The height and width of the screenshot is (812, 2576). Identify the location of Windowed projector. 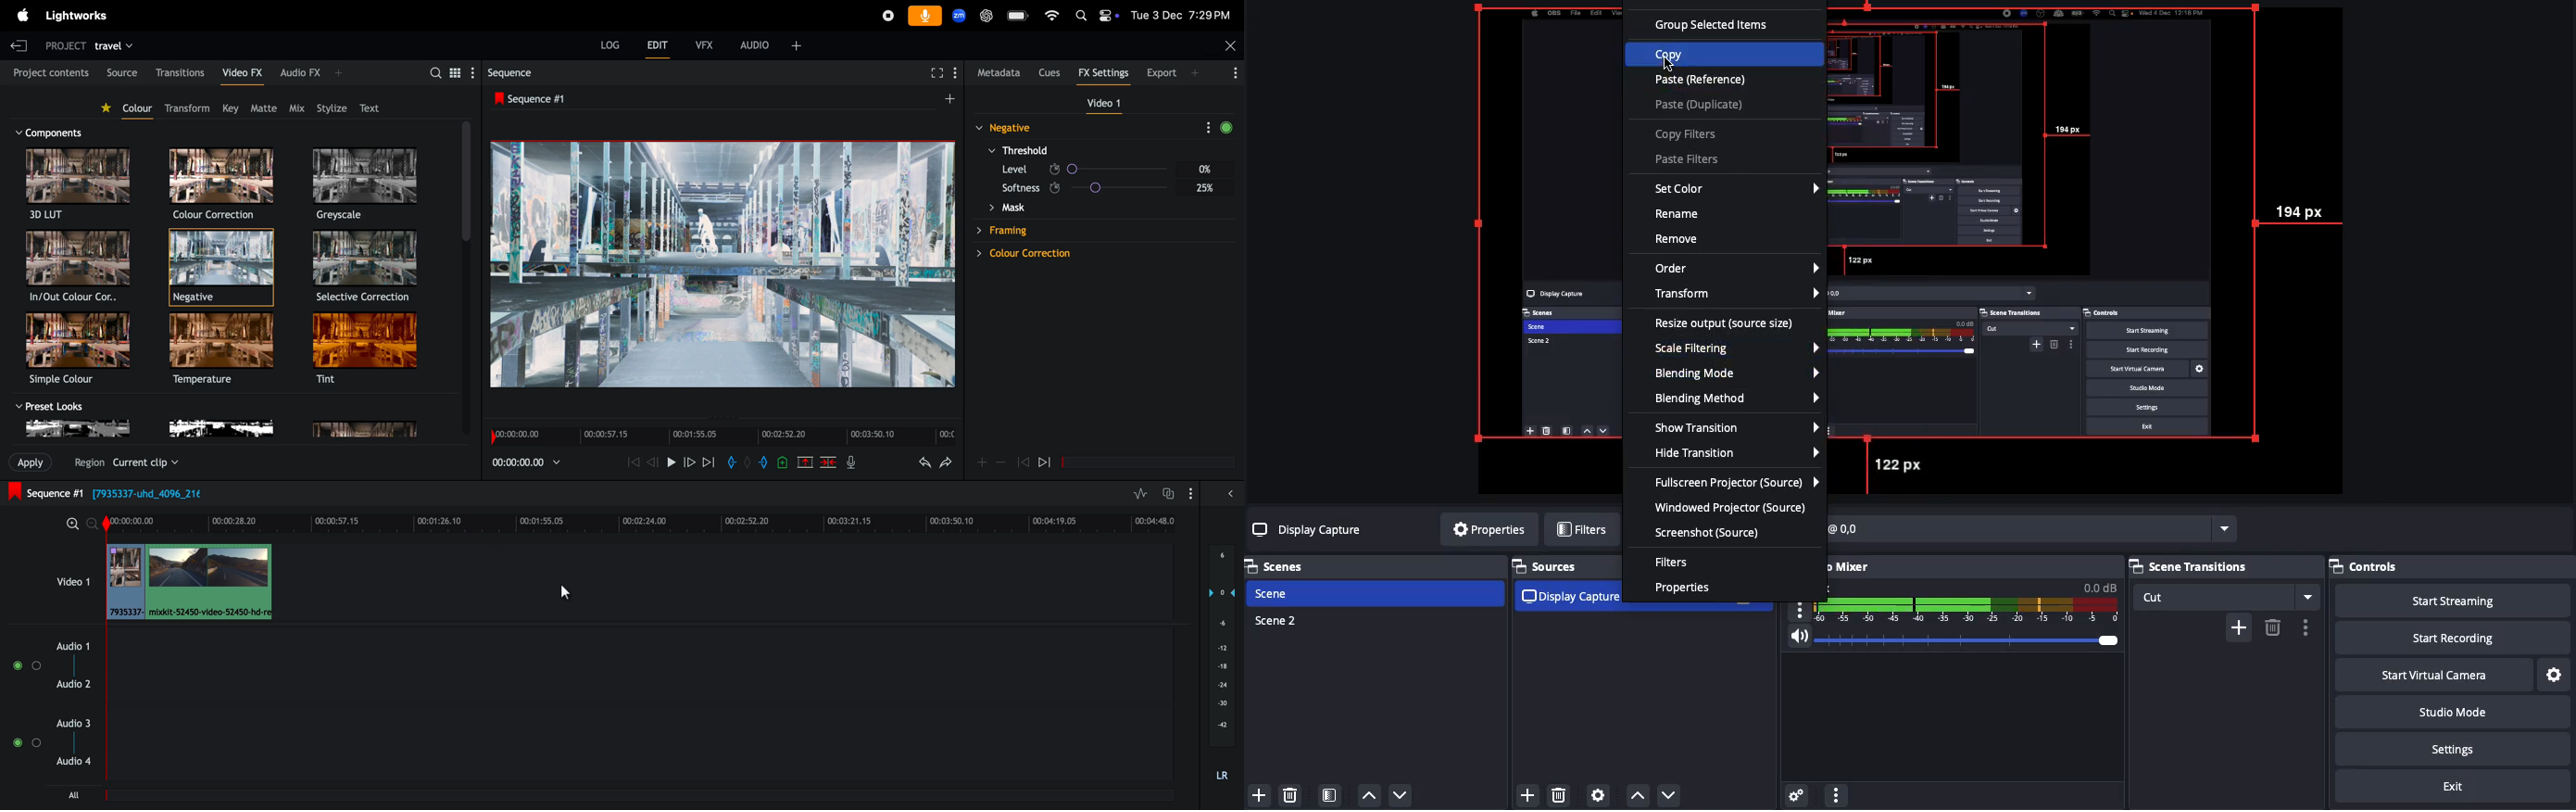
(1738, 506).